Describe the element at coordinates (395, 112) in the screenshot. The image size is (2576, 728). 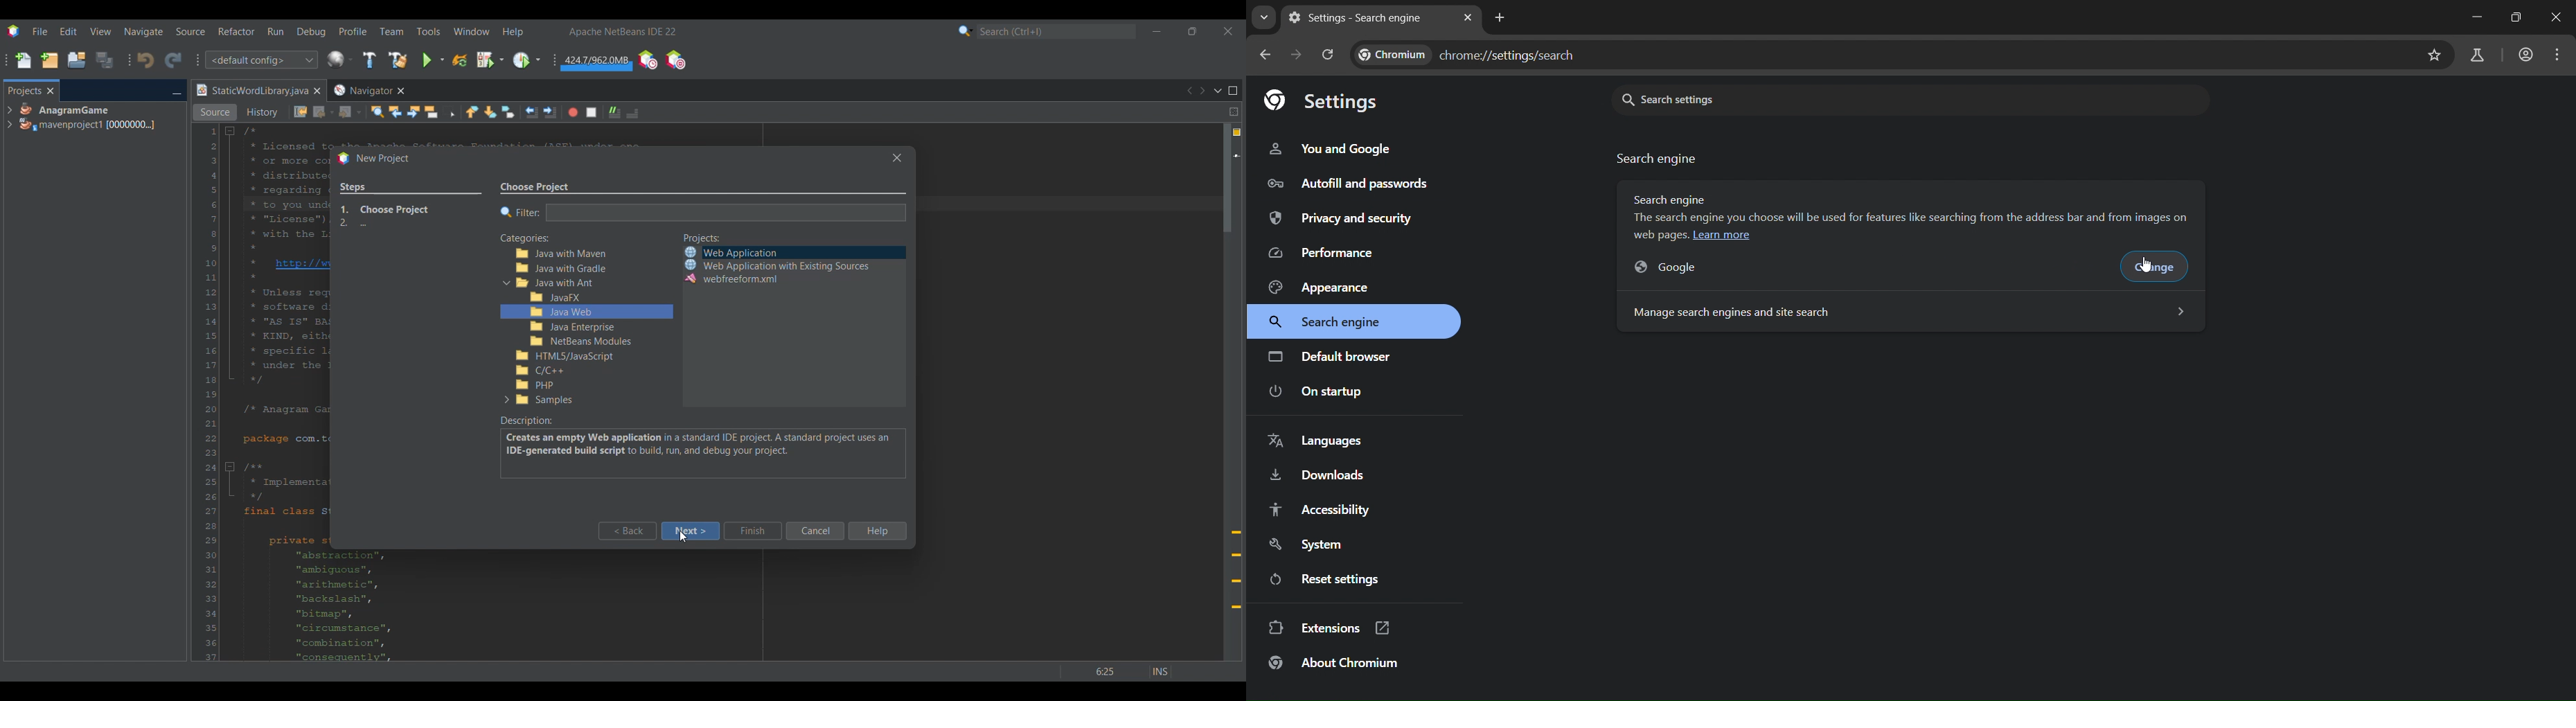
I see `Find previous occurrences` at that location.